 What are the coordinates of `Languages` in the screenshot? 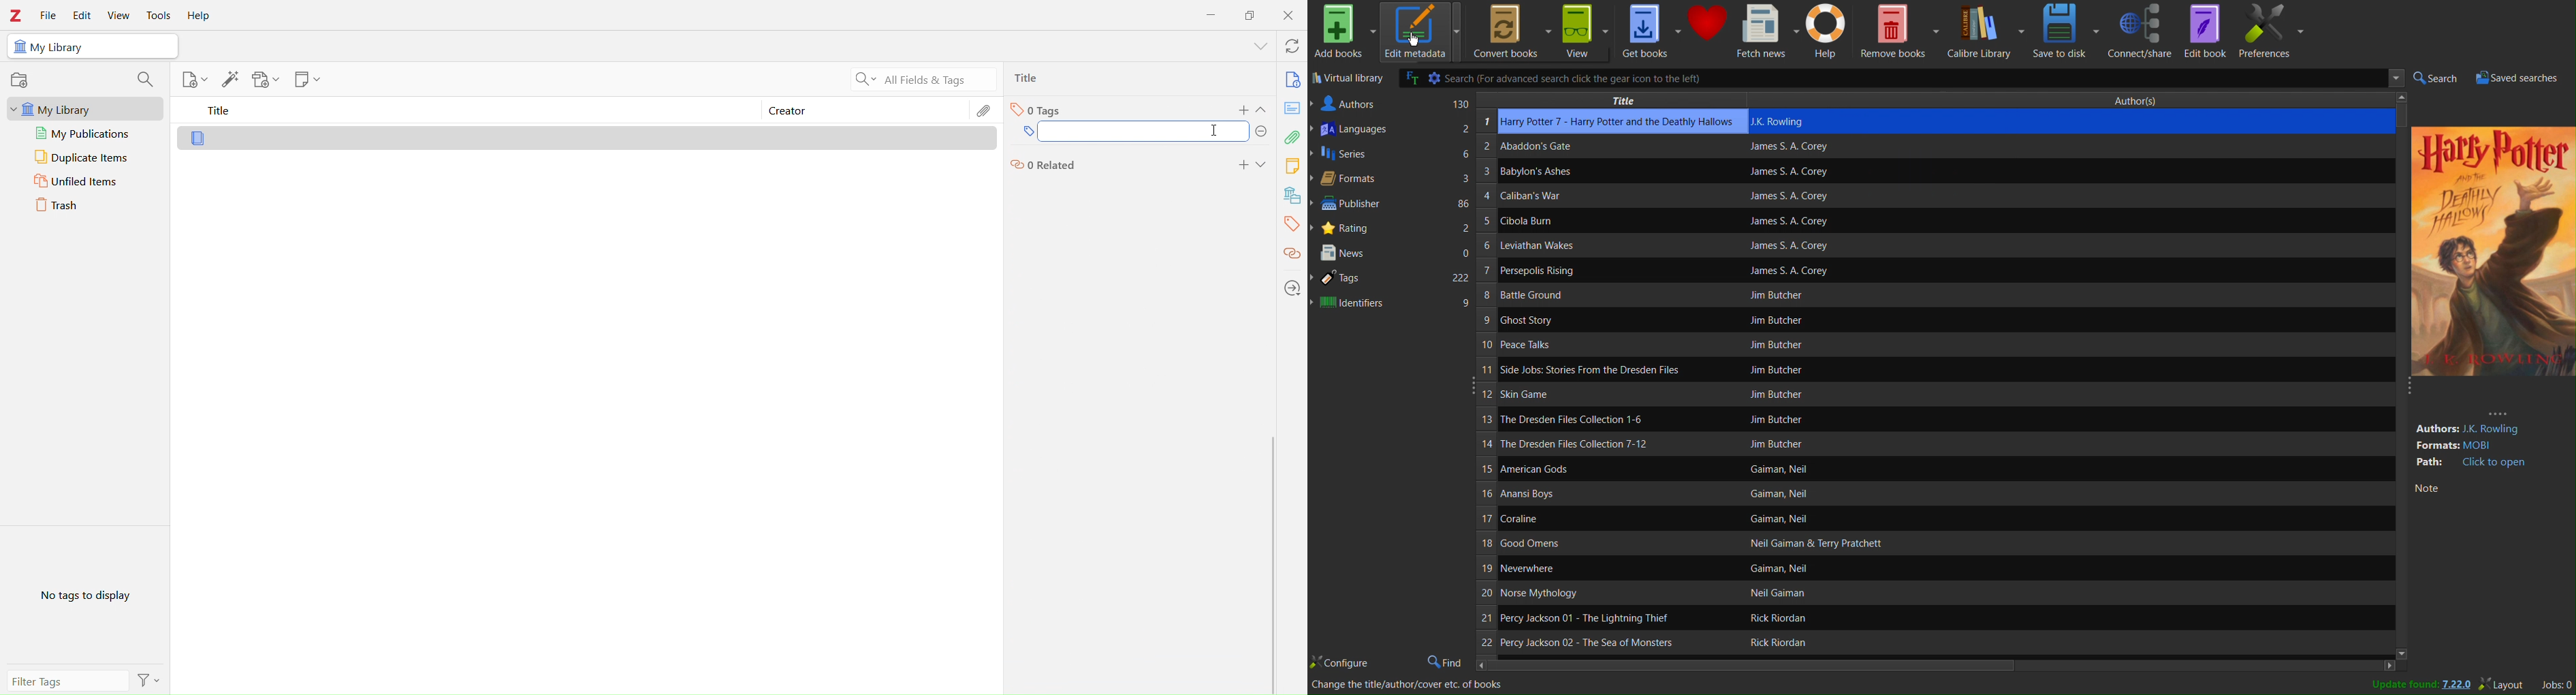 It's located at (1392, 129).